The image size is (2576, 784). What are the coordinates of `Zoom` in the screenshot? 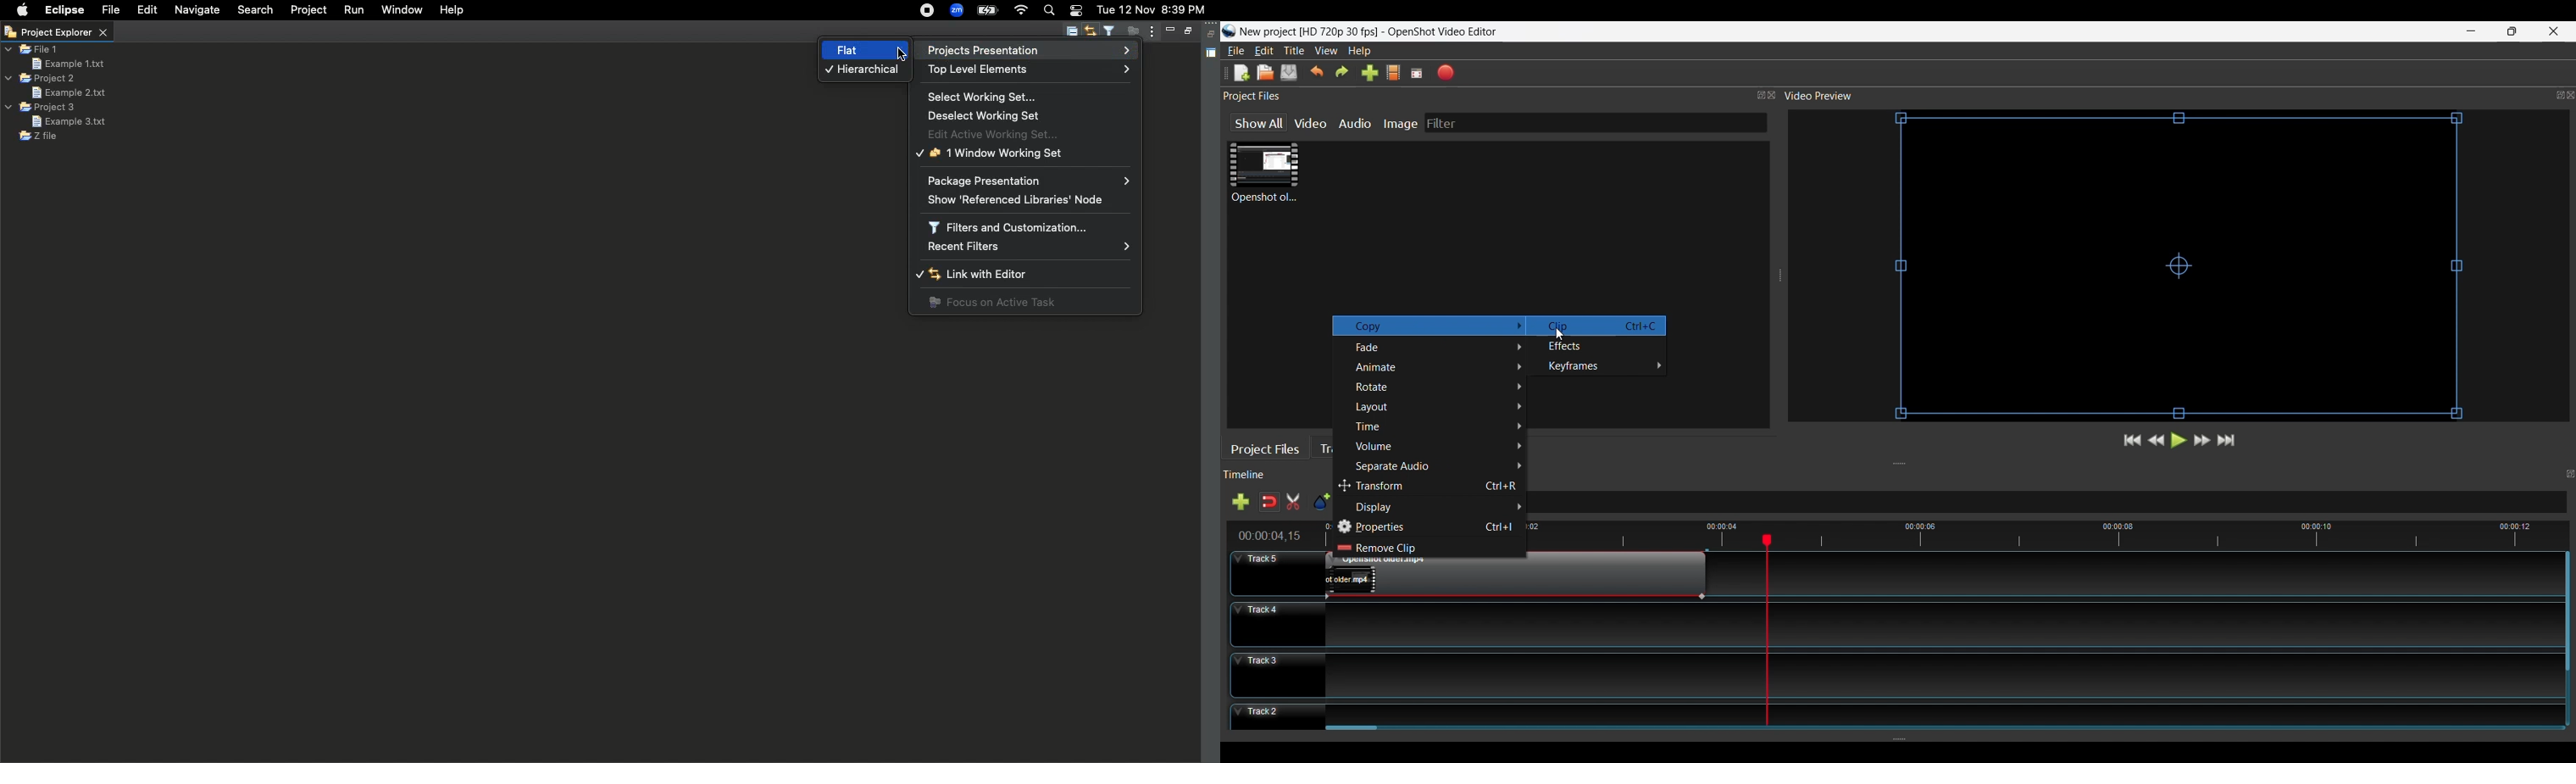 It's located at (956, 10).